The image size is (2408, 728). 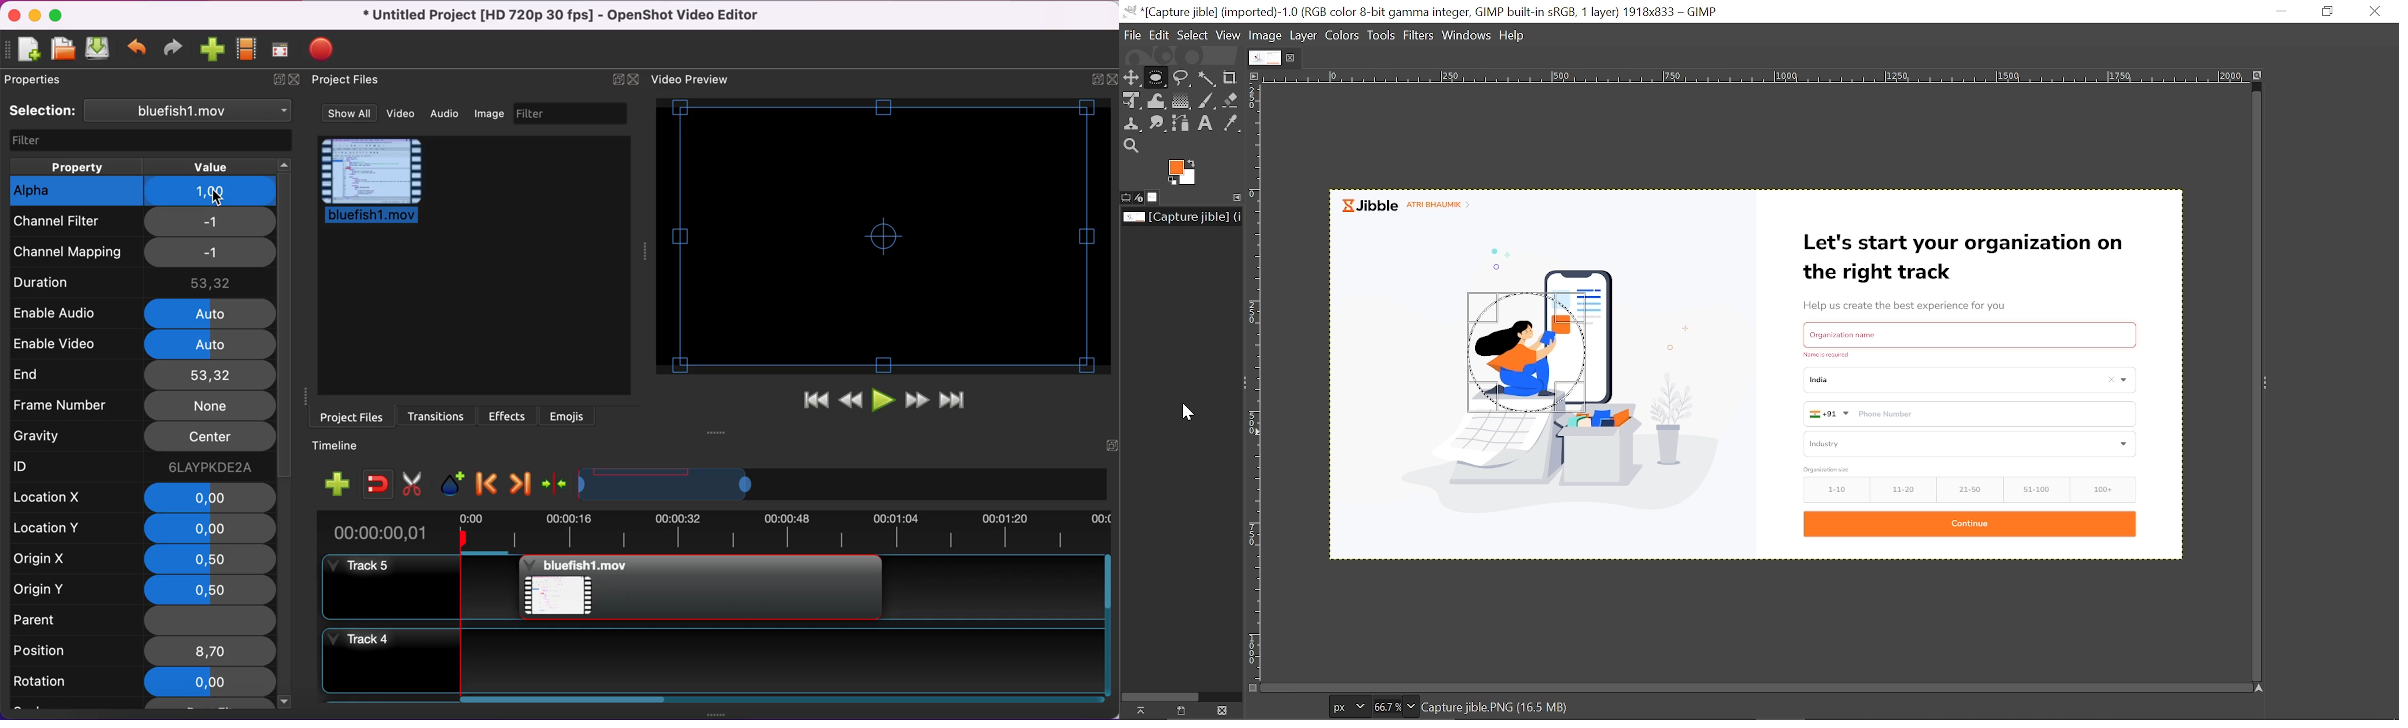 What do you see at coordinates (491, 114) in the screenshot?
I see `image` at bounding box center [491, 114].